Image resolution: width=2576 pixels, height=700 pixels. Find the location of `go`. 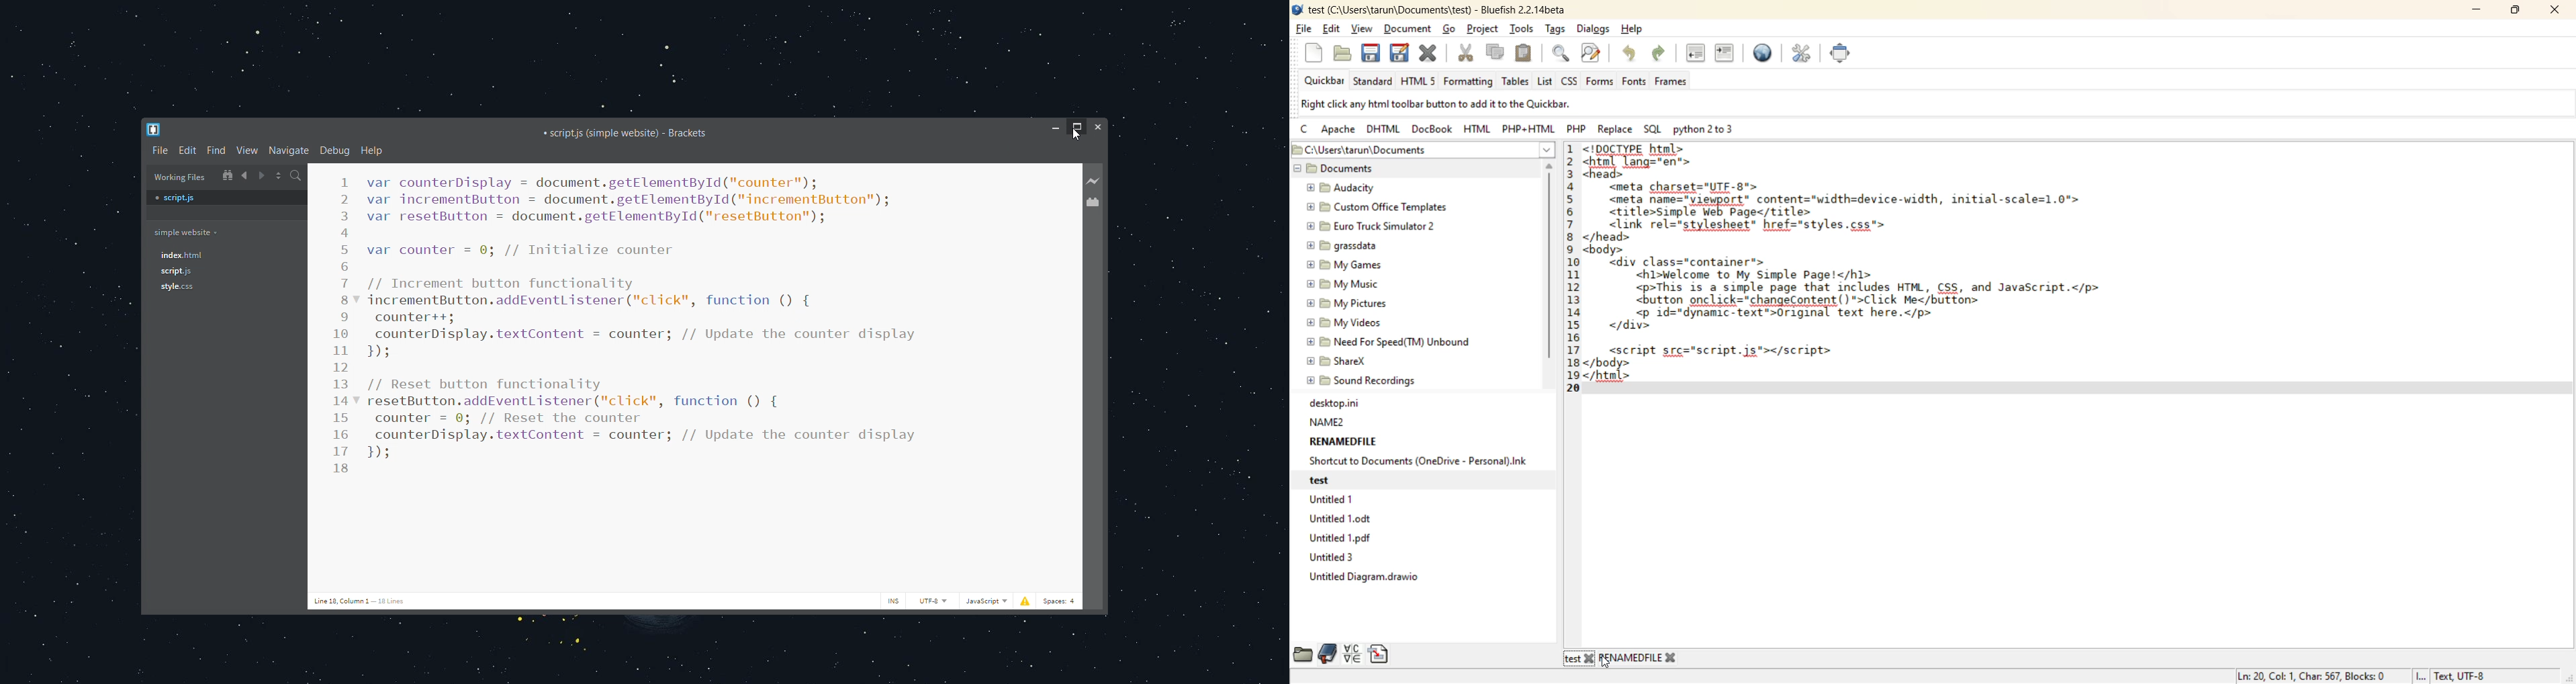

go is located at coordinates (1452, 30).